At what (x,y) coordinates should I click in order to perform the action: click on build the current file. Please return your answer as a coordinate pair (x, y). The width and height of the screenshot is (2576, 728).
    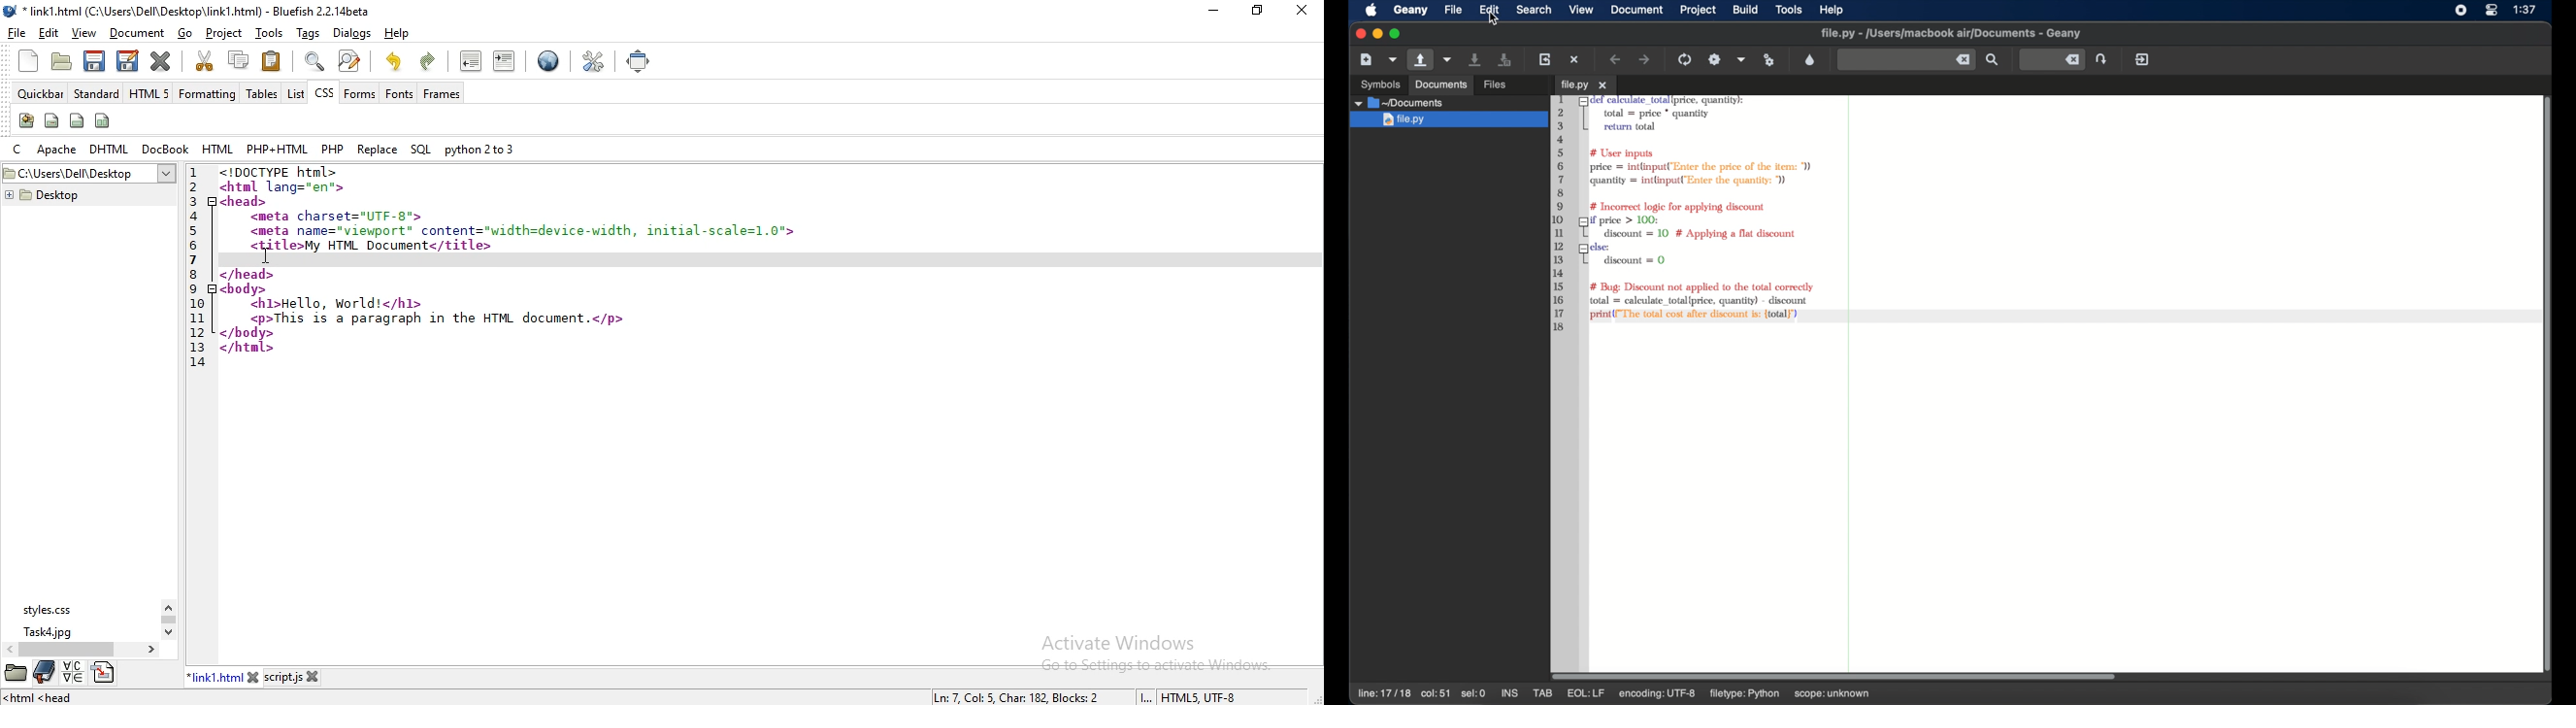
    Looking at the image, I should click on (1715, 59).